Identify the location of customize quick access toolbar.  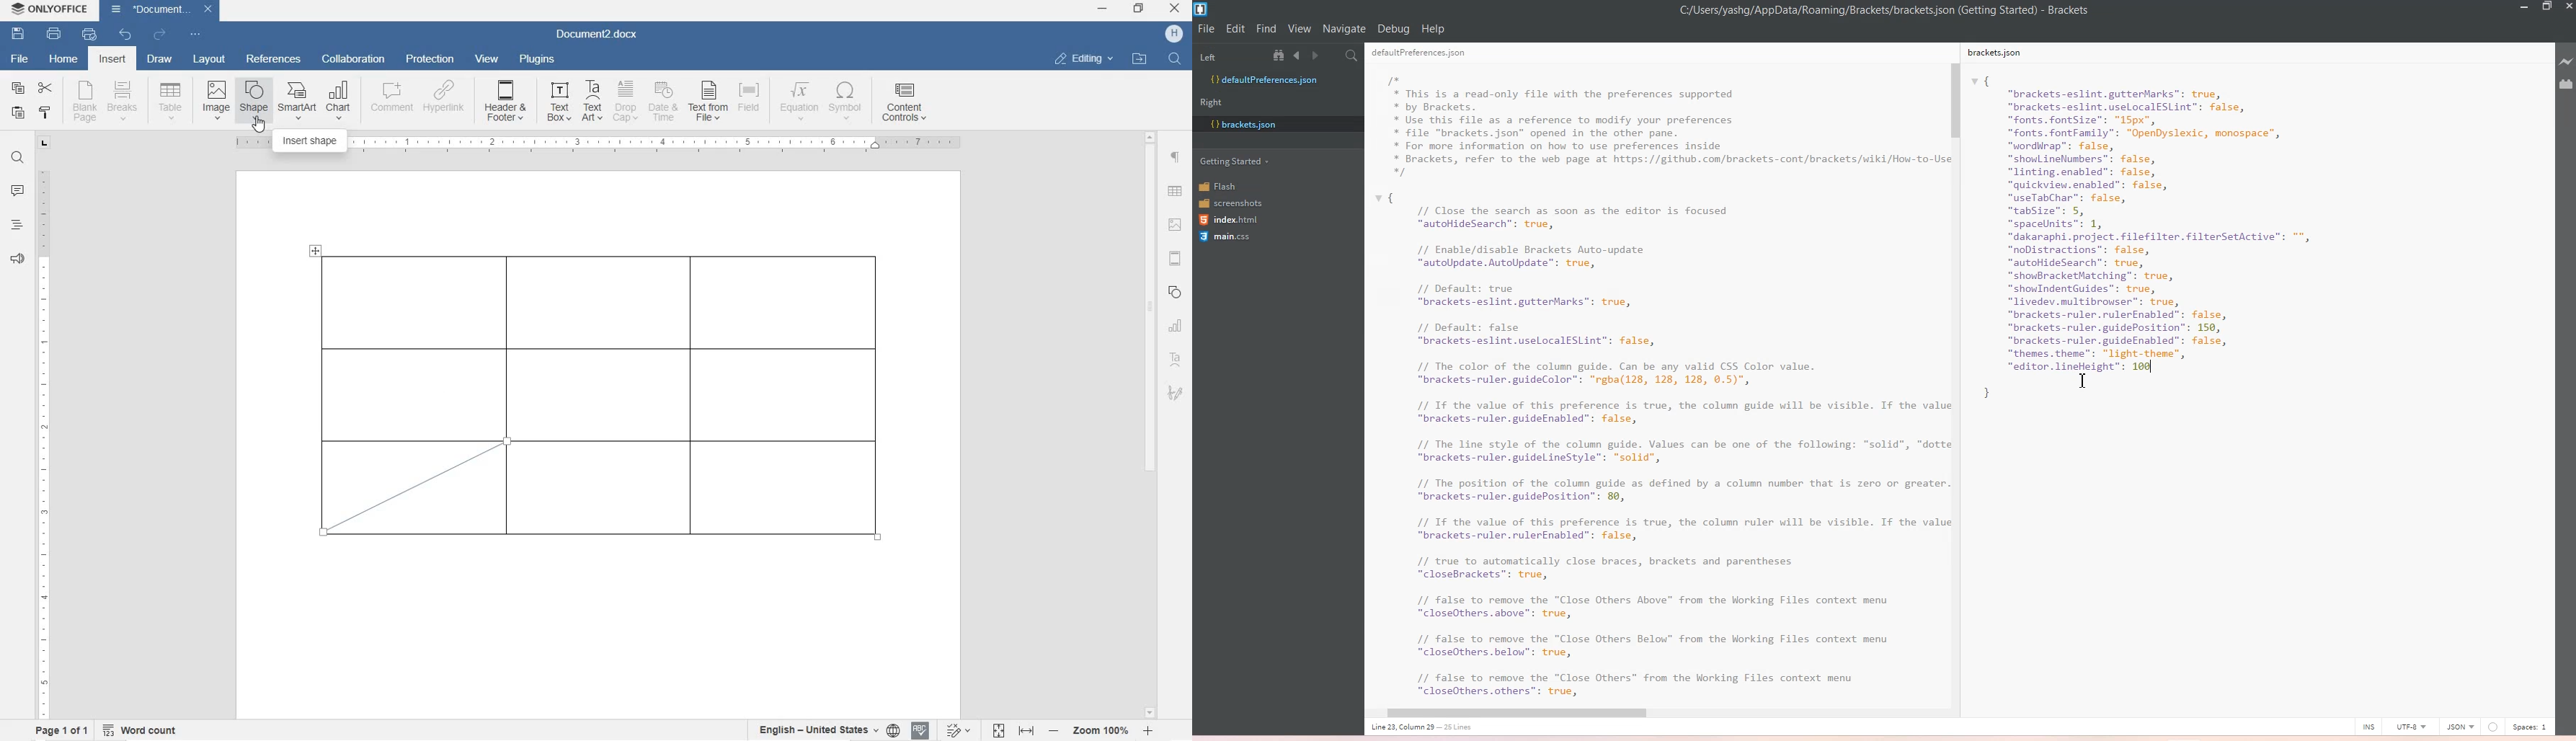
(194, 34).